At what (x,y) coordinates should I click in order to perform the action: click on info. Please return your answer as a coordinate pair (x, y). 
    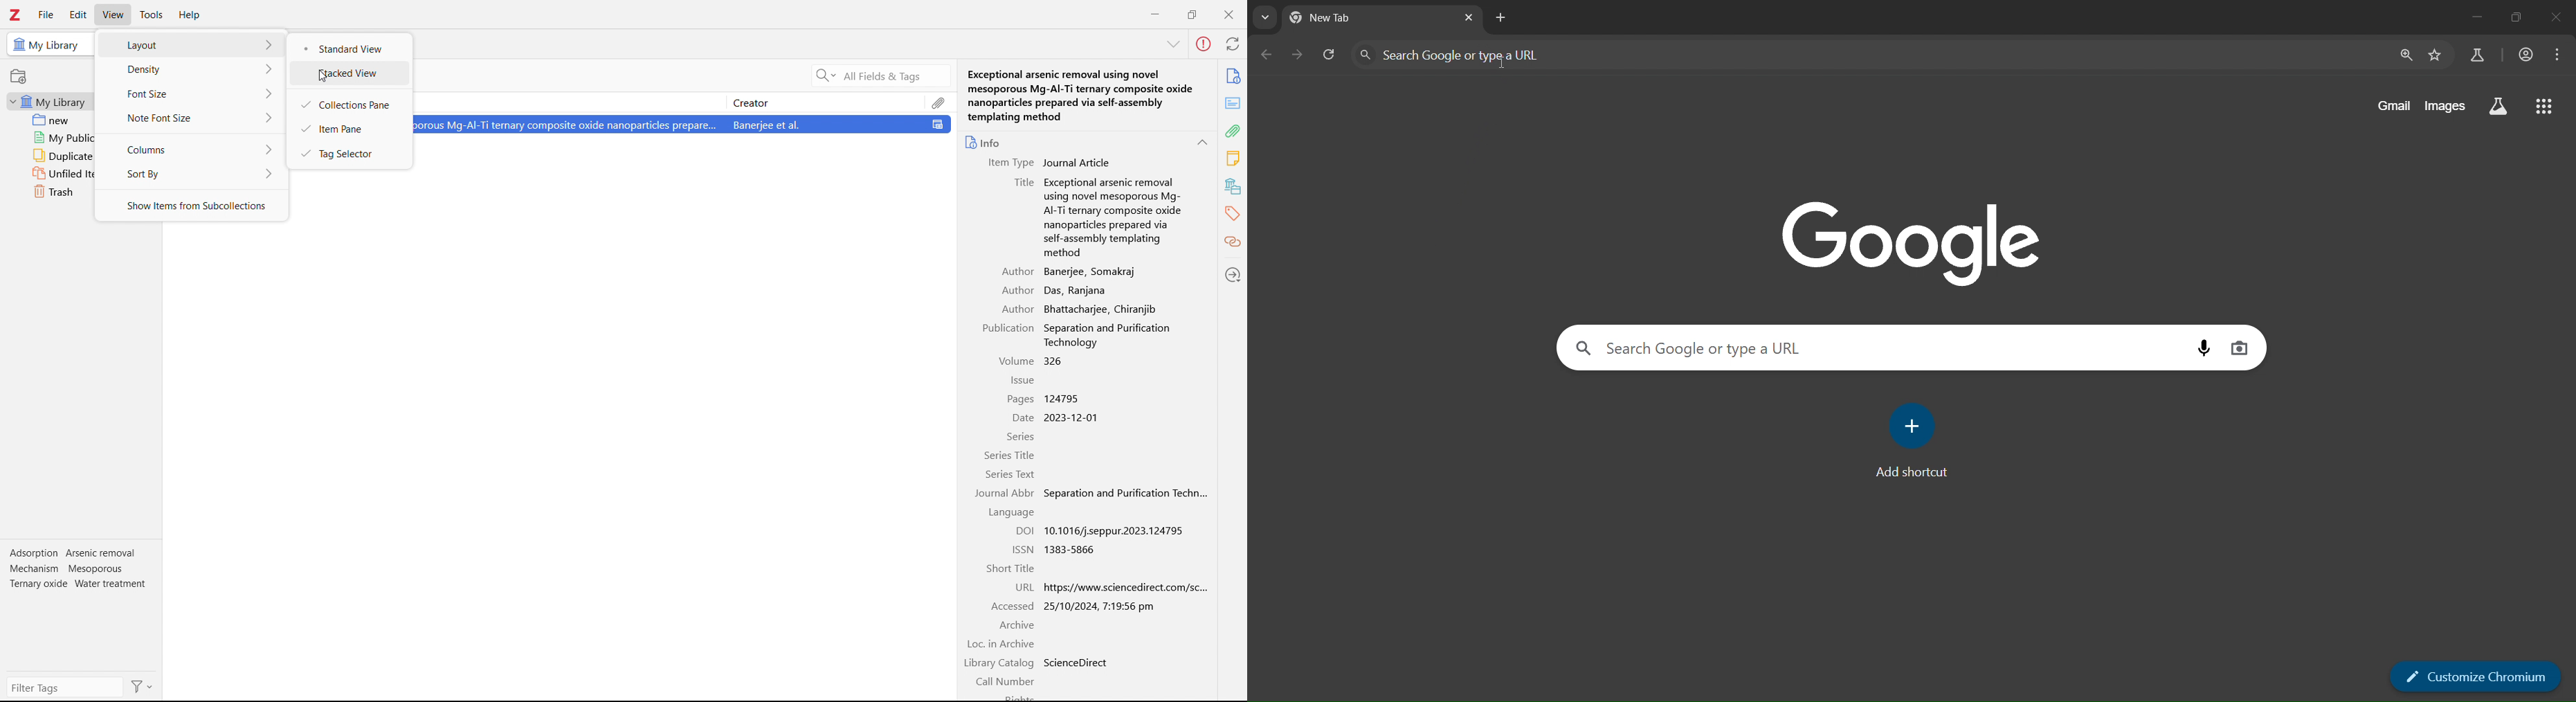
    Looking at the image, I should click on (984, 142).